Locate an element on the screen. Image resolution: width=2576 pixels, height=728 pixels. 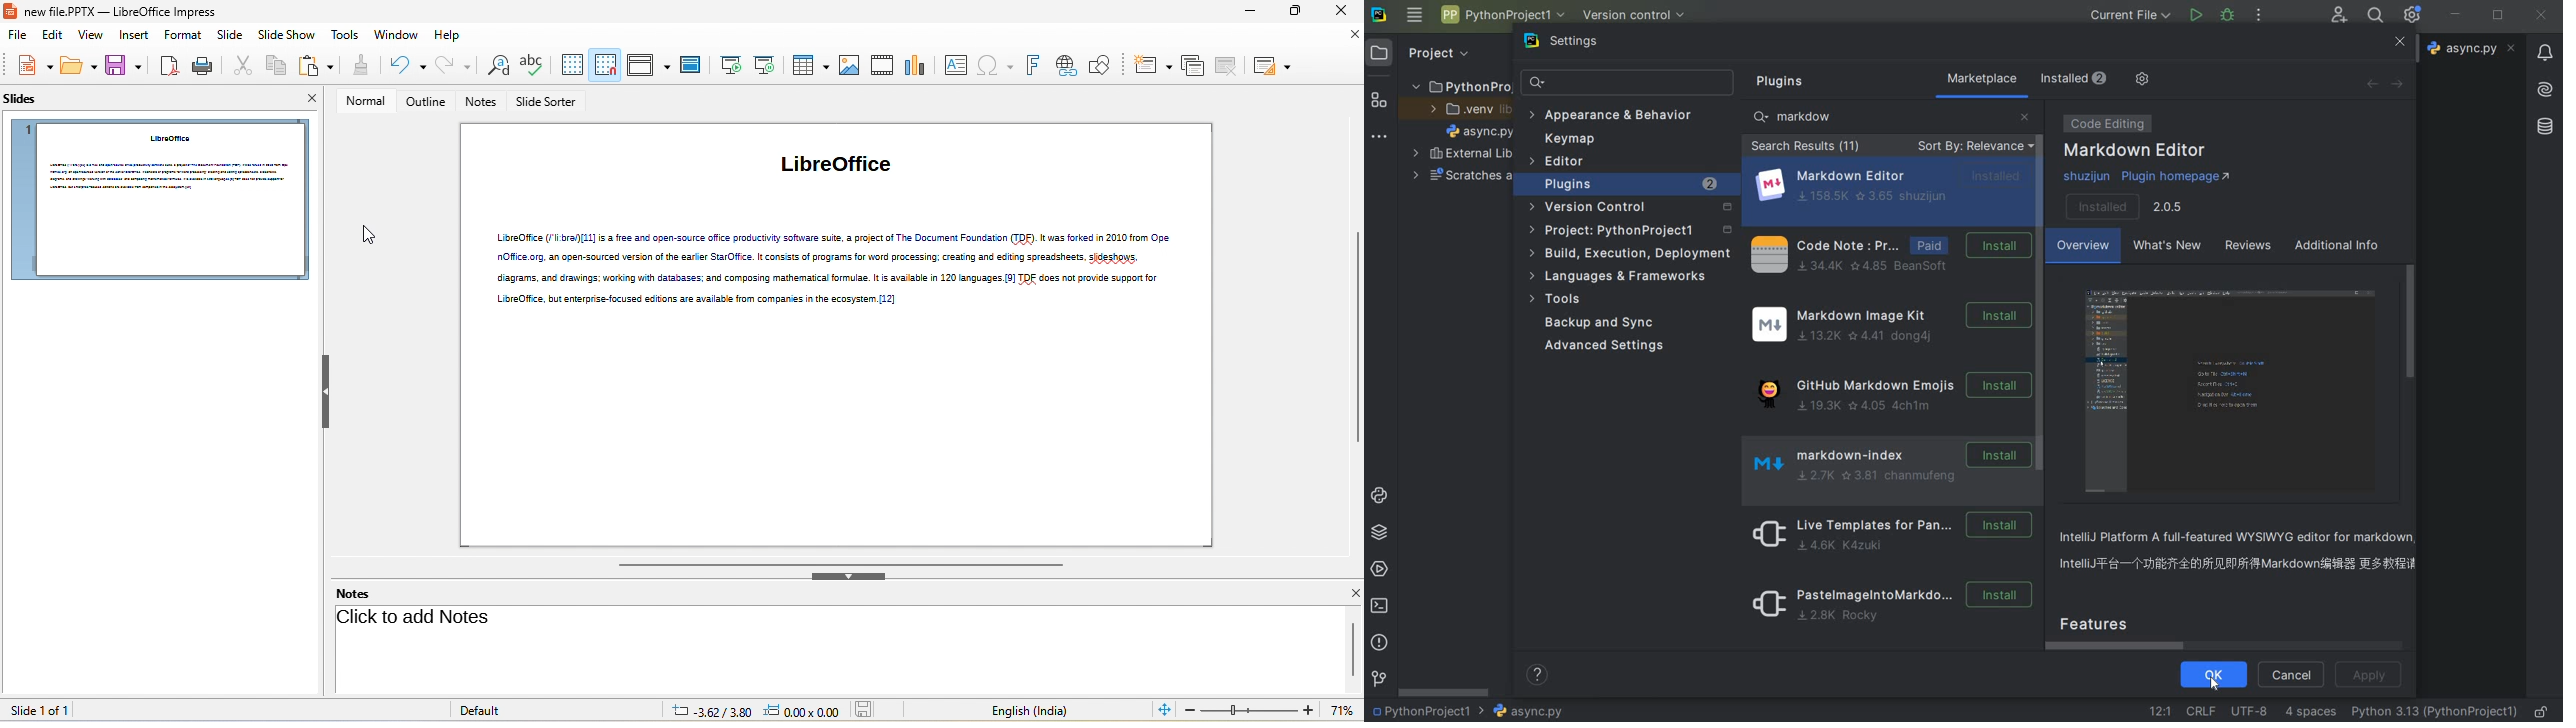
new slide is located at coordinates (1154, 66).